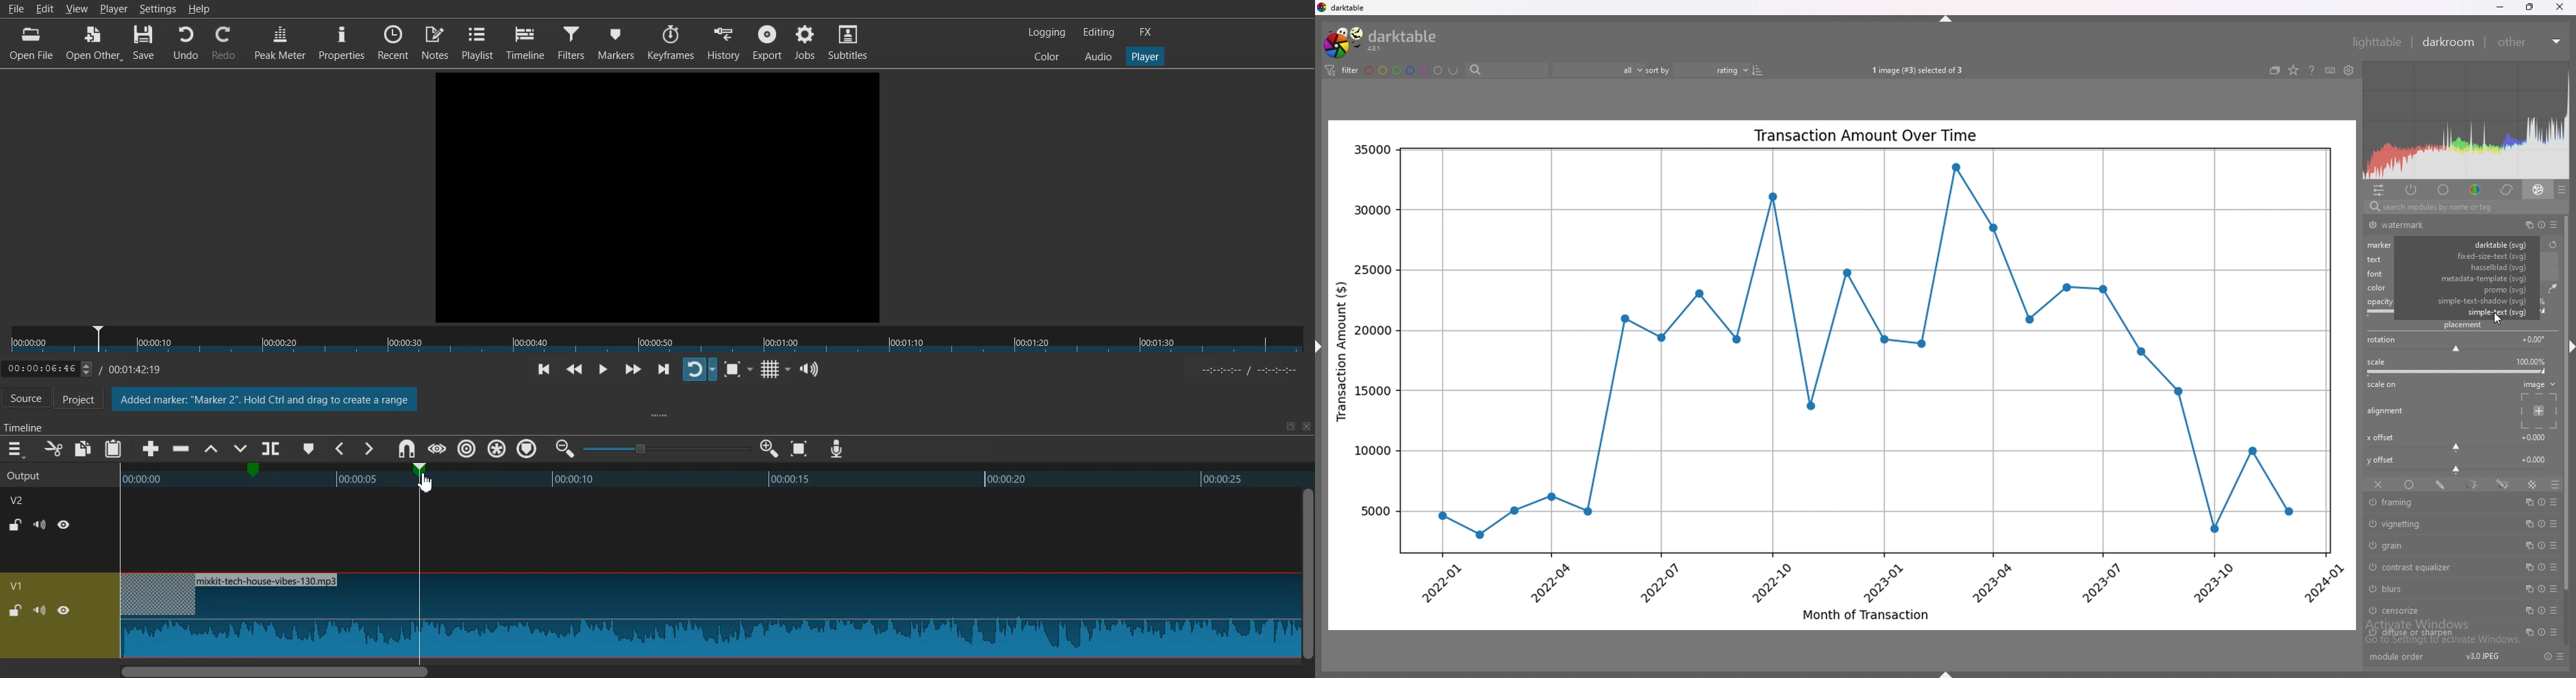 Image resolution: width=2576 pixels, height=700 pixels. I want to click on presets, so click(2556, 502).